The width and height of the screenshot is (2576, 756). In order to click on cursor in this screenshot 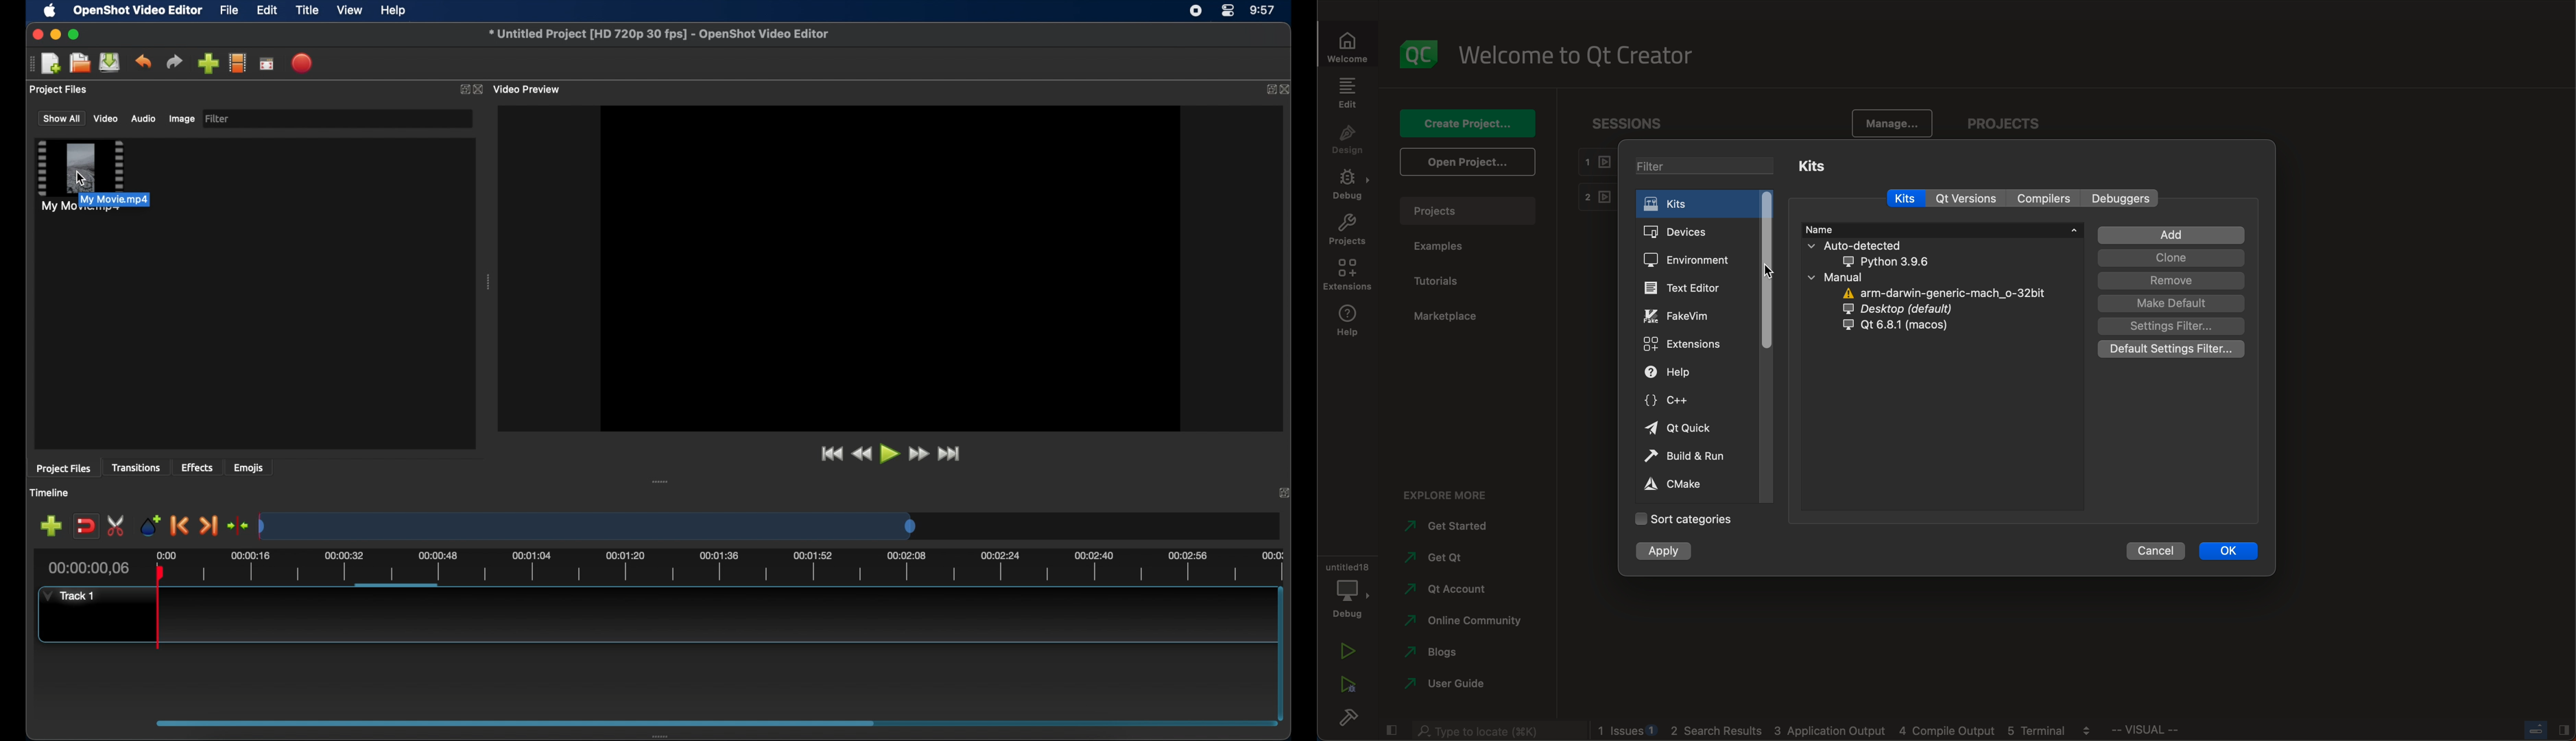, I will do `click(80, 178)`.